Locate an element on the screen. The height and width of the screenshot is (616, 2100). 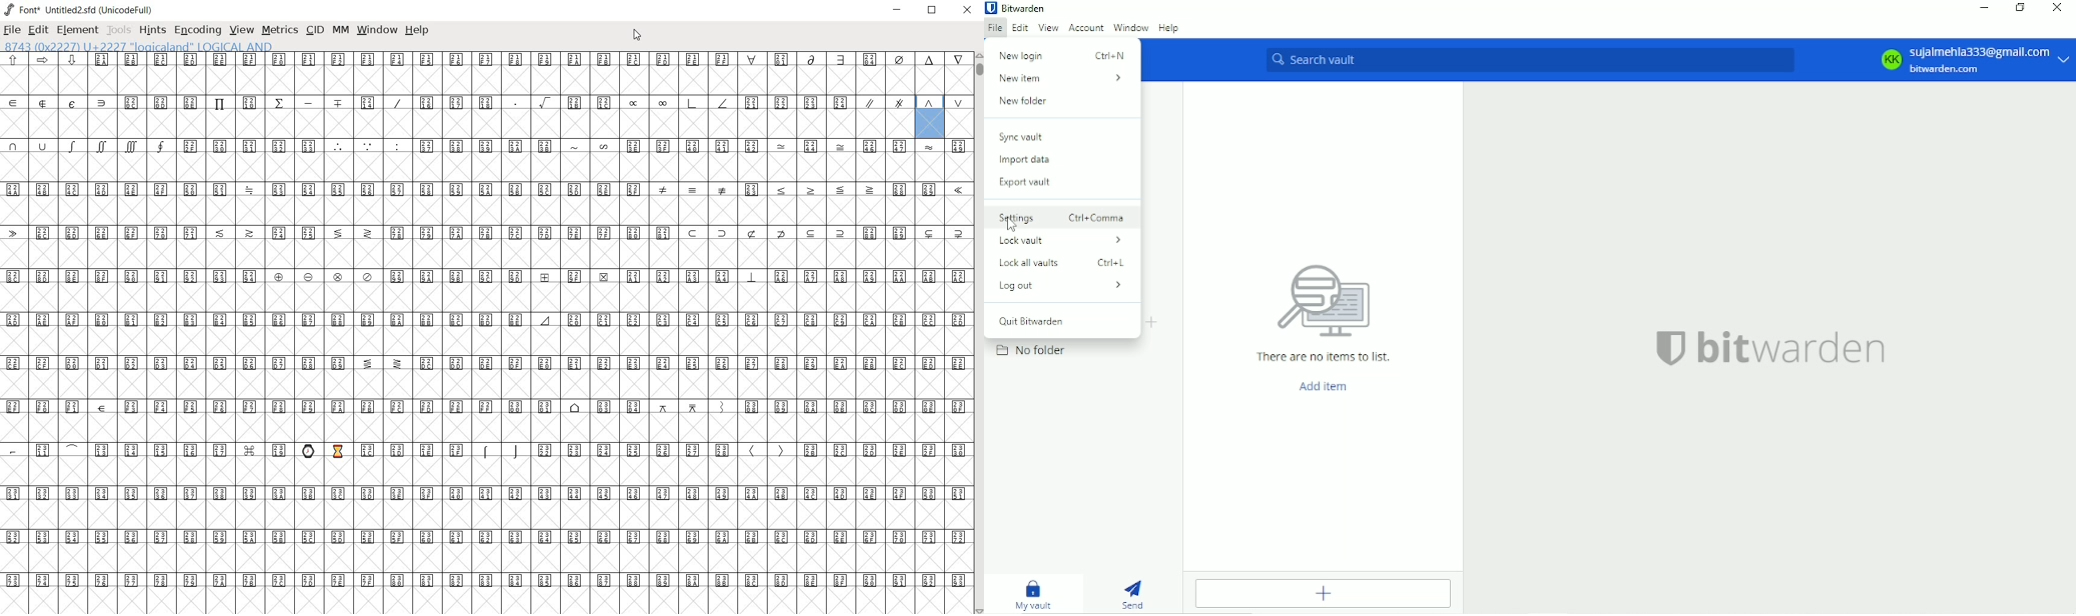
cid is located at coordinates (315, 29).